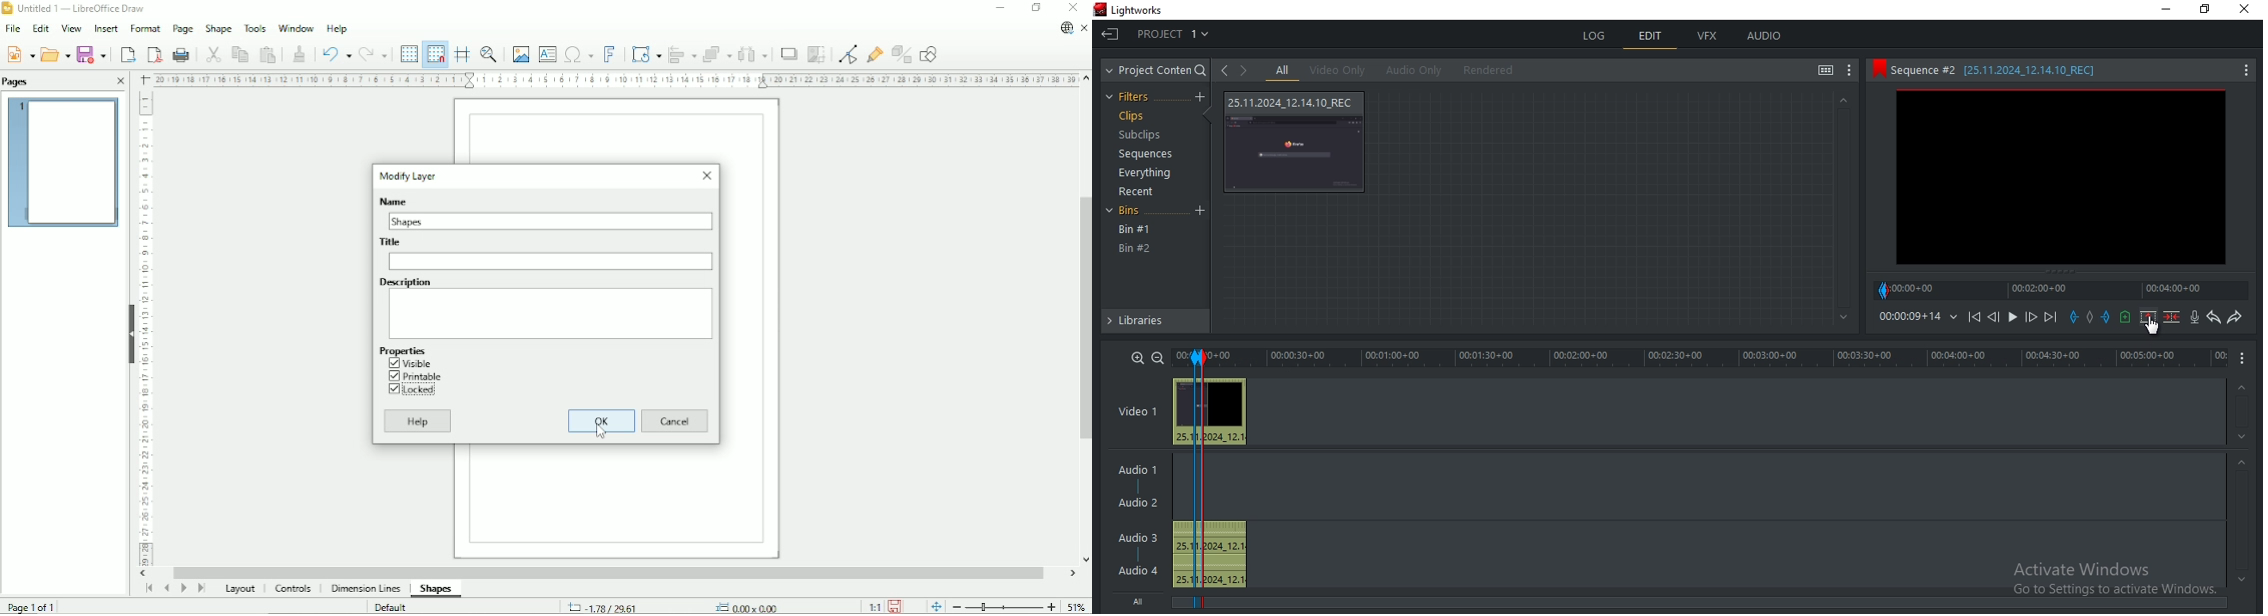  What do you see at coordinates (552, 313) in the screenshot?
I see `Description` at bounding box center [552, 313].